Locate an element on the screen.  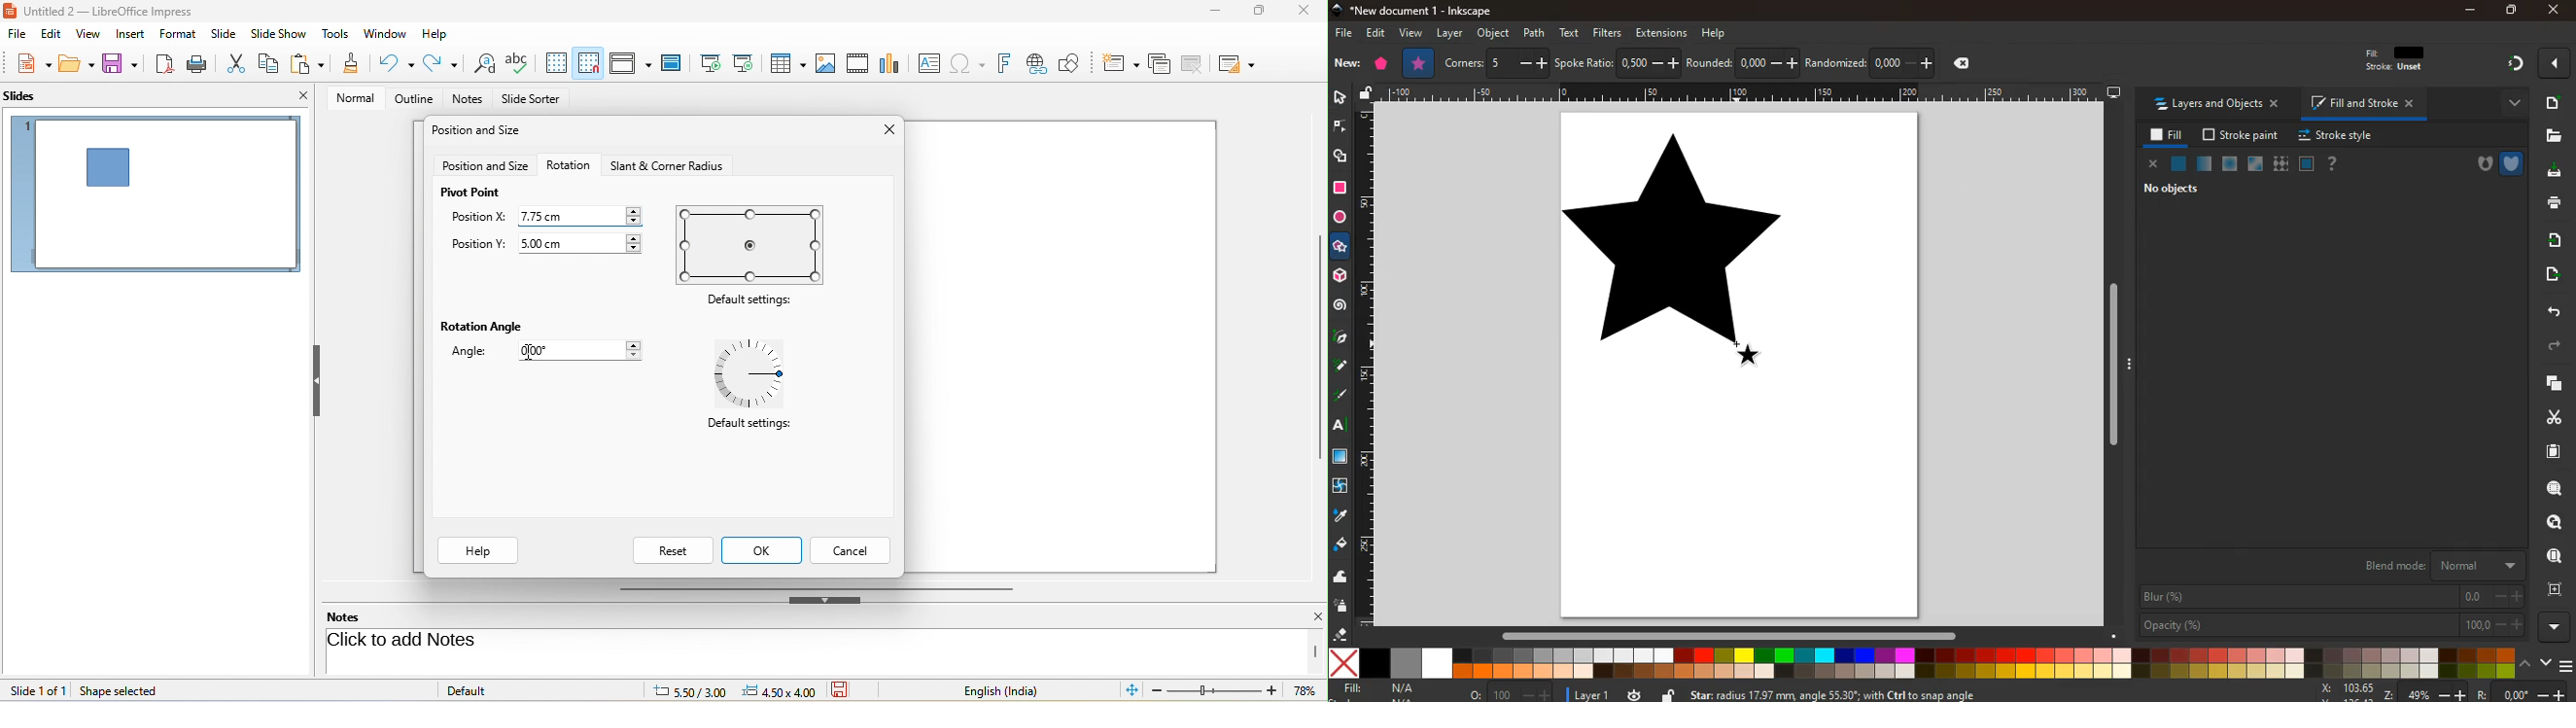
position and size is located at coordinates (485, 166).